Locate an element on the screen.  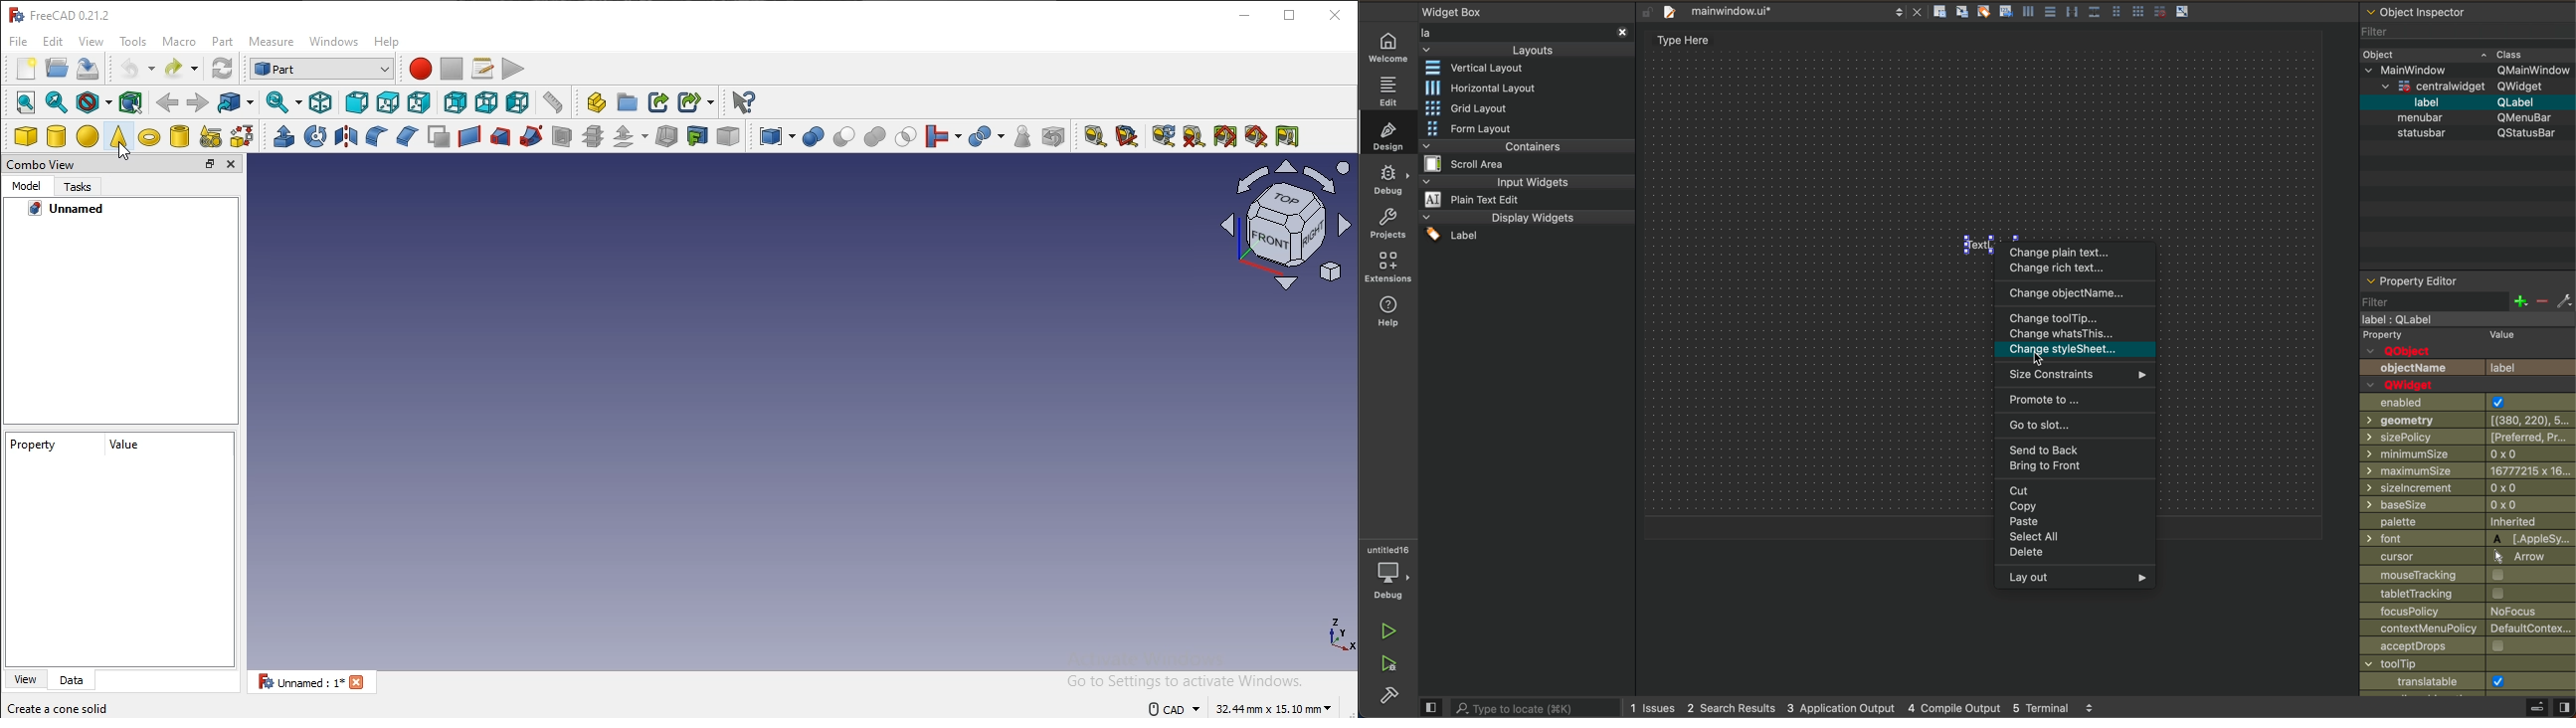
draw style is located at coordinates (92, 102).